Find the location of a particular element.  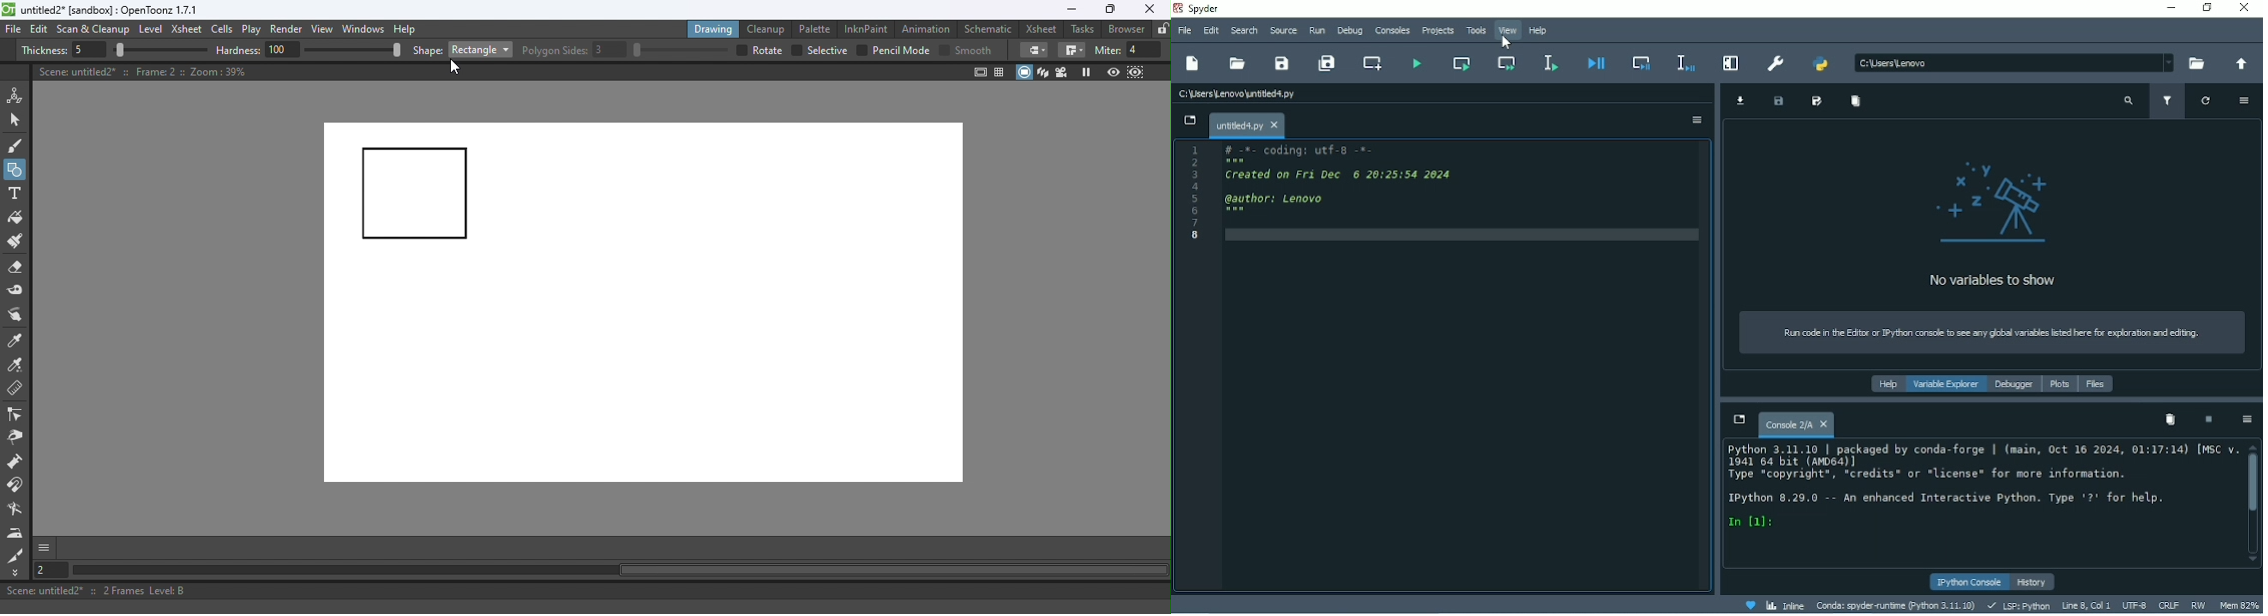

Options is located at coordinates (2247, 421).